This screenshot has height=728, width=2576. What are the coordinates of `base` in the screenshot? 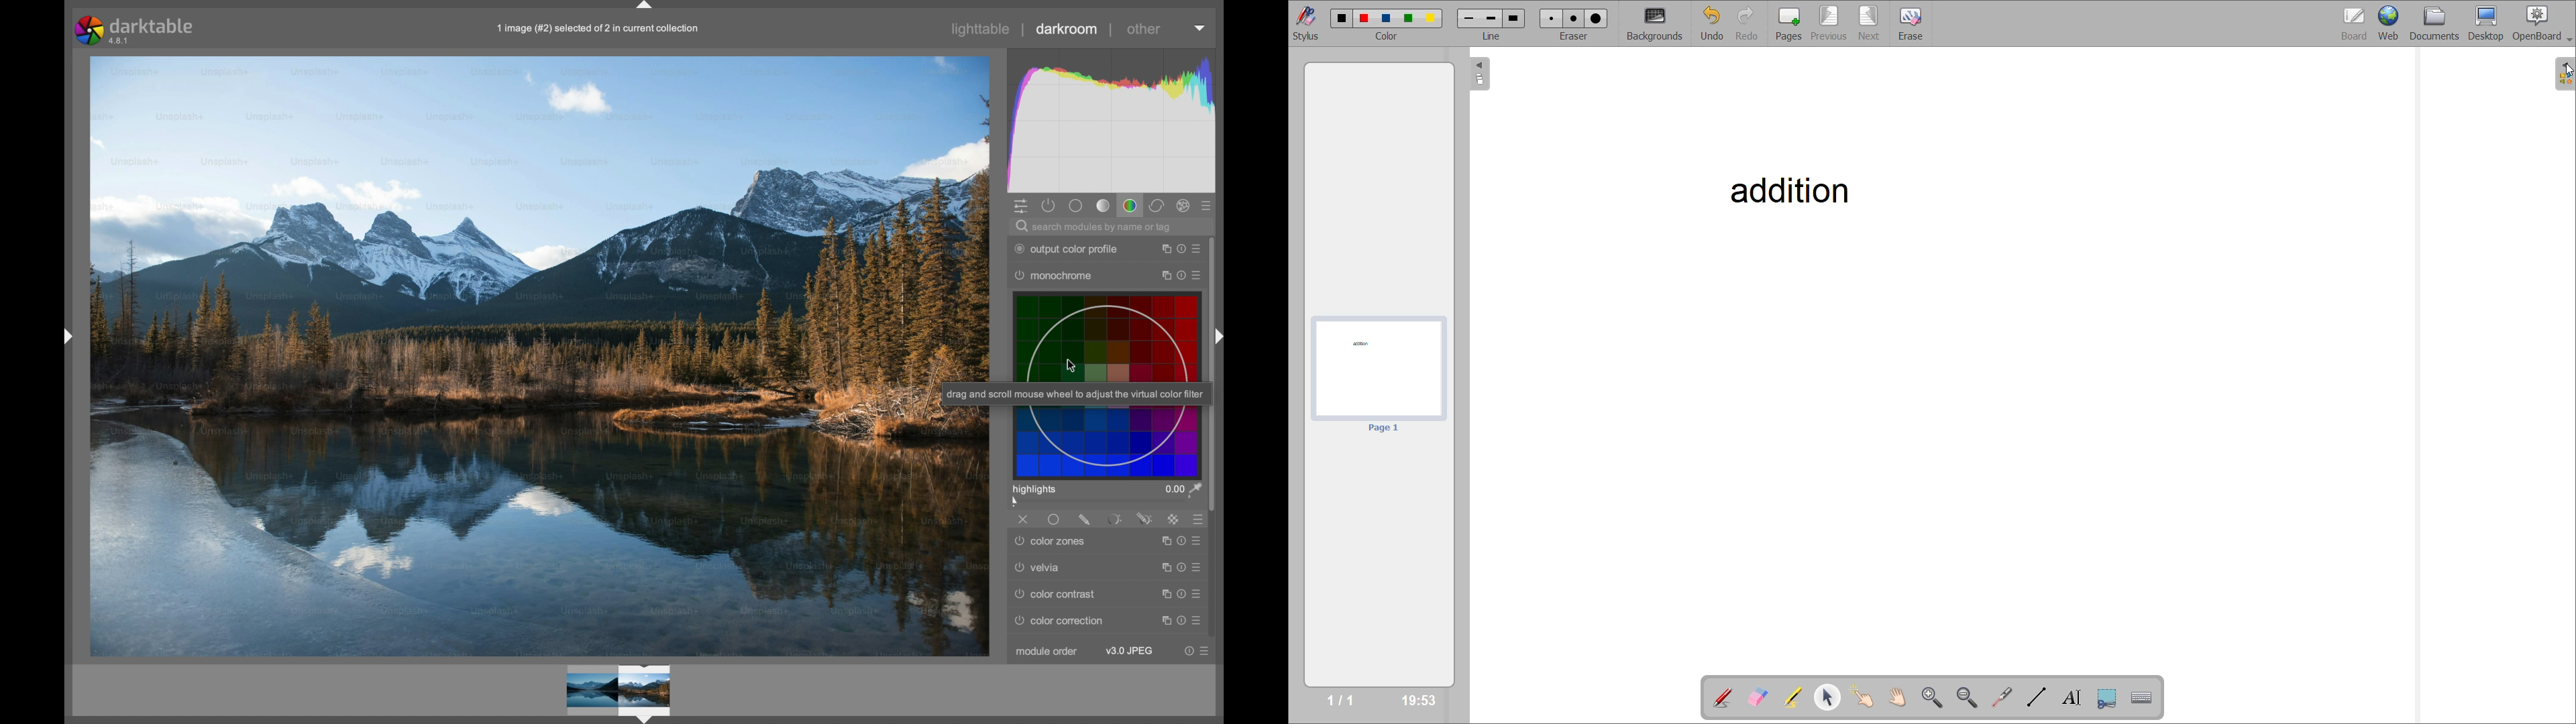 It's located at (1076, 206).